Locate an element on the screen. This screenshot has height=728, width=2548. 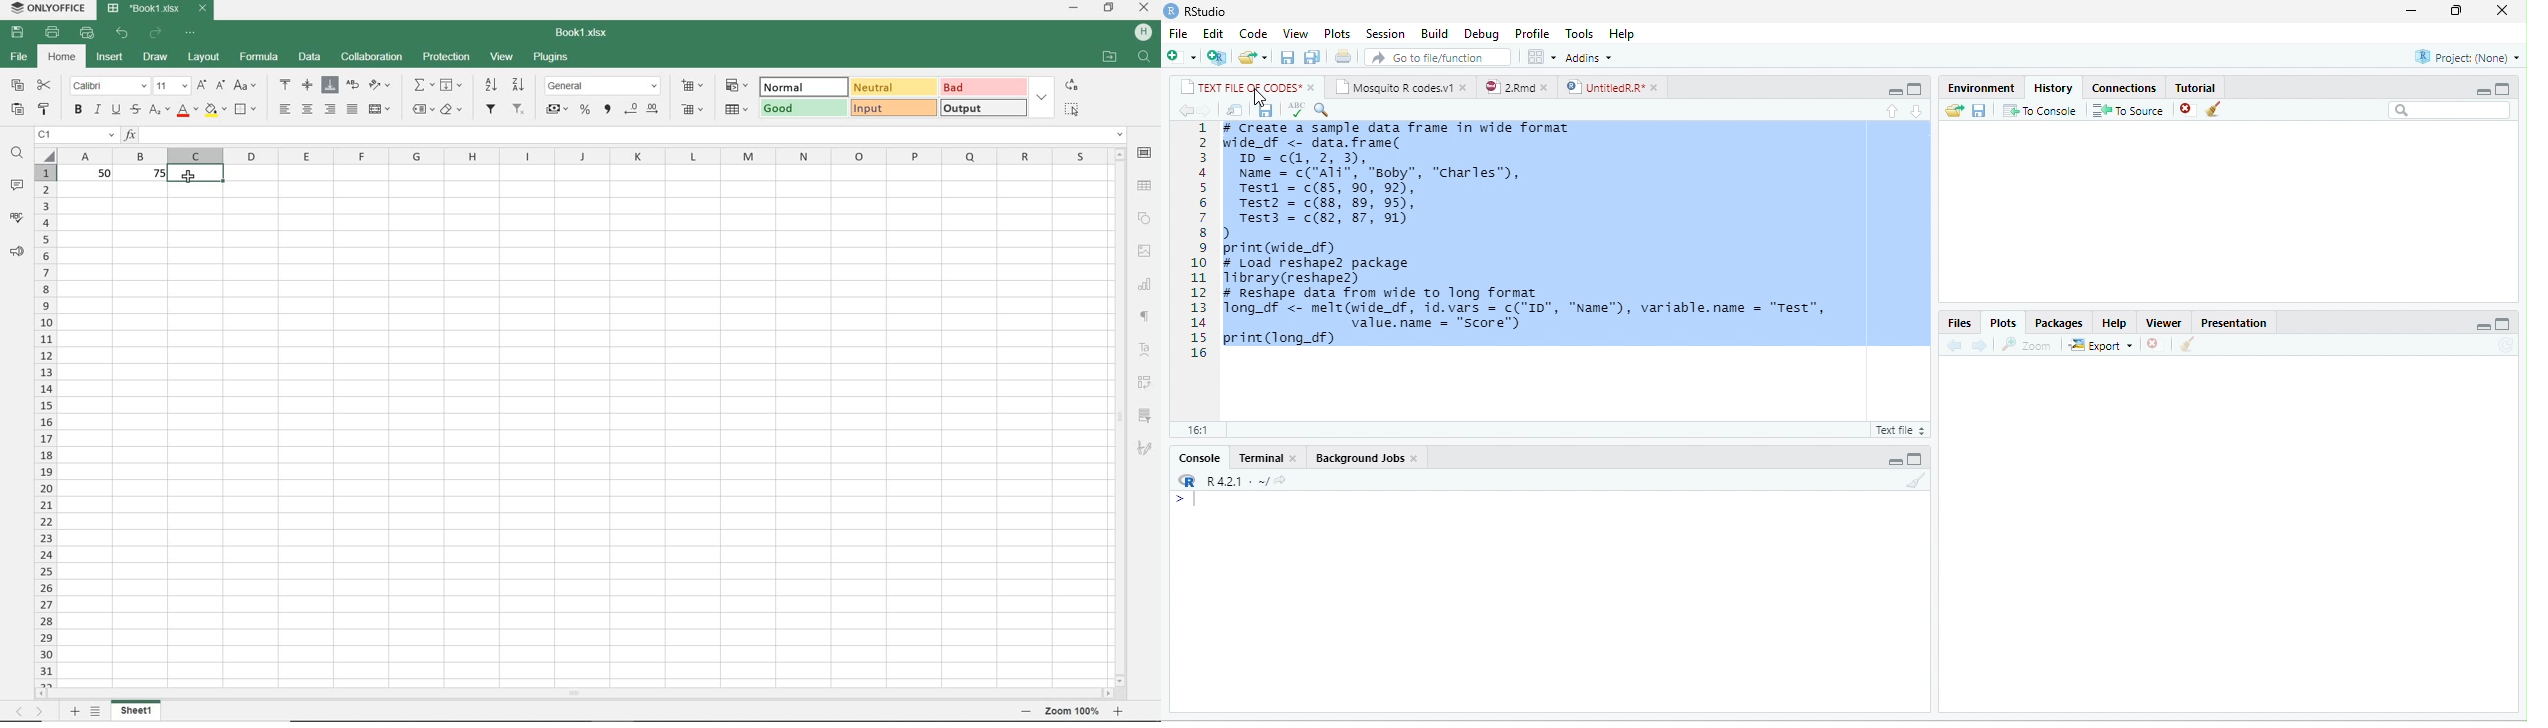
options is located at coordinates (1542, 57).